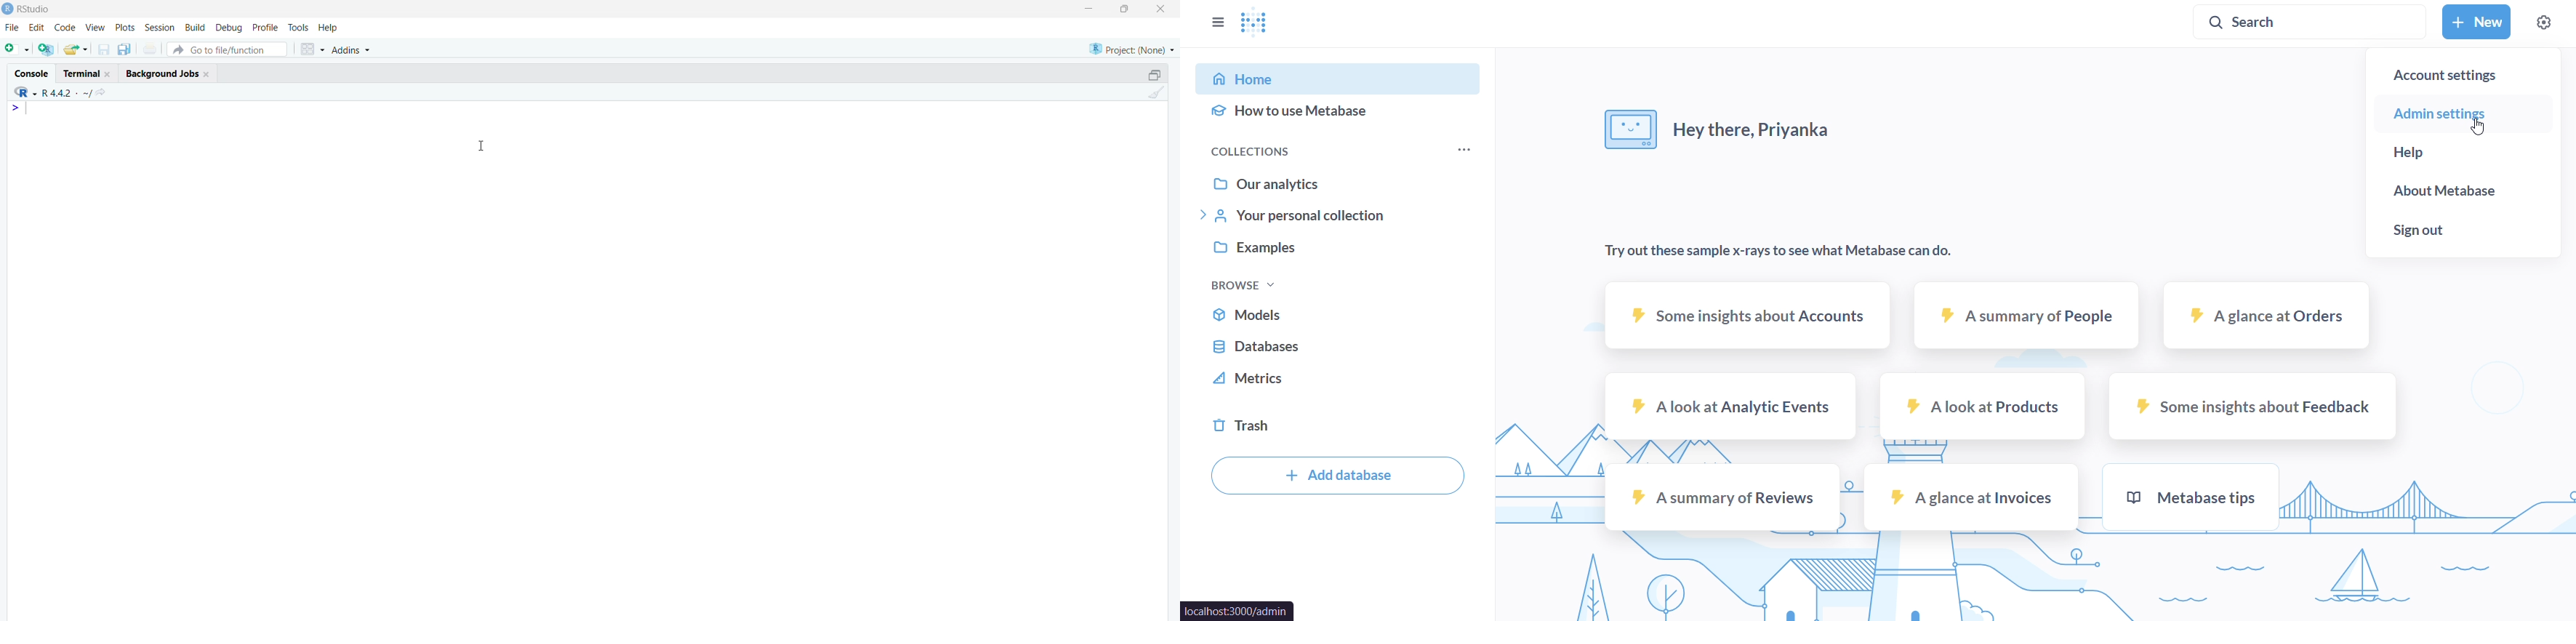  What do you see at coordinates (101, 93) in the screenshot?
I see `view the current working directory` at bounding box center [101, 93].